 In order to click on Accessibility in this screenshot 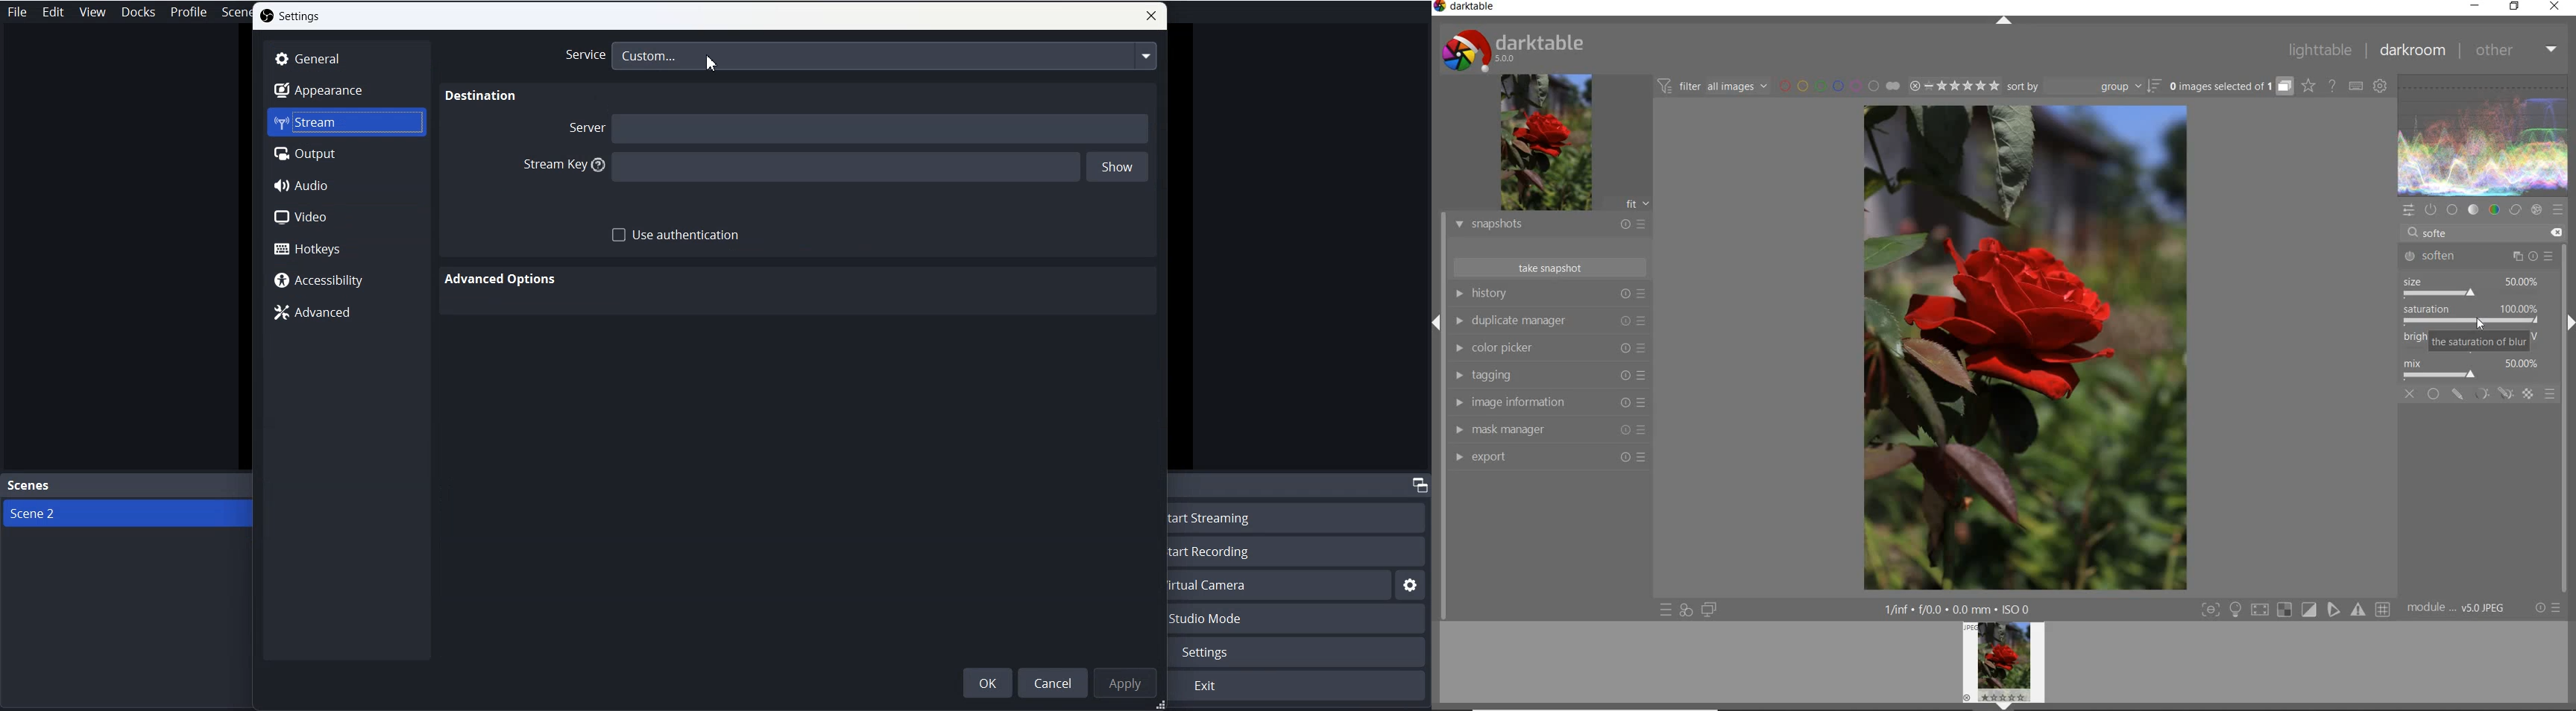, I will do `click(347, 279)`.